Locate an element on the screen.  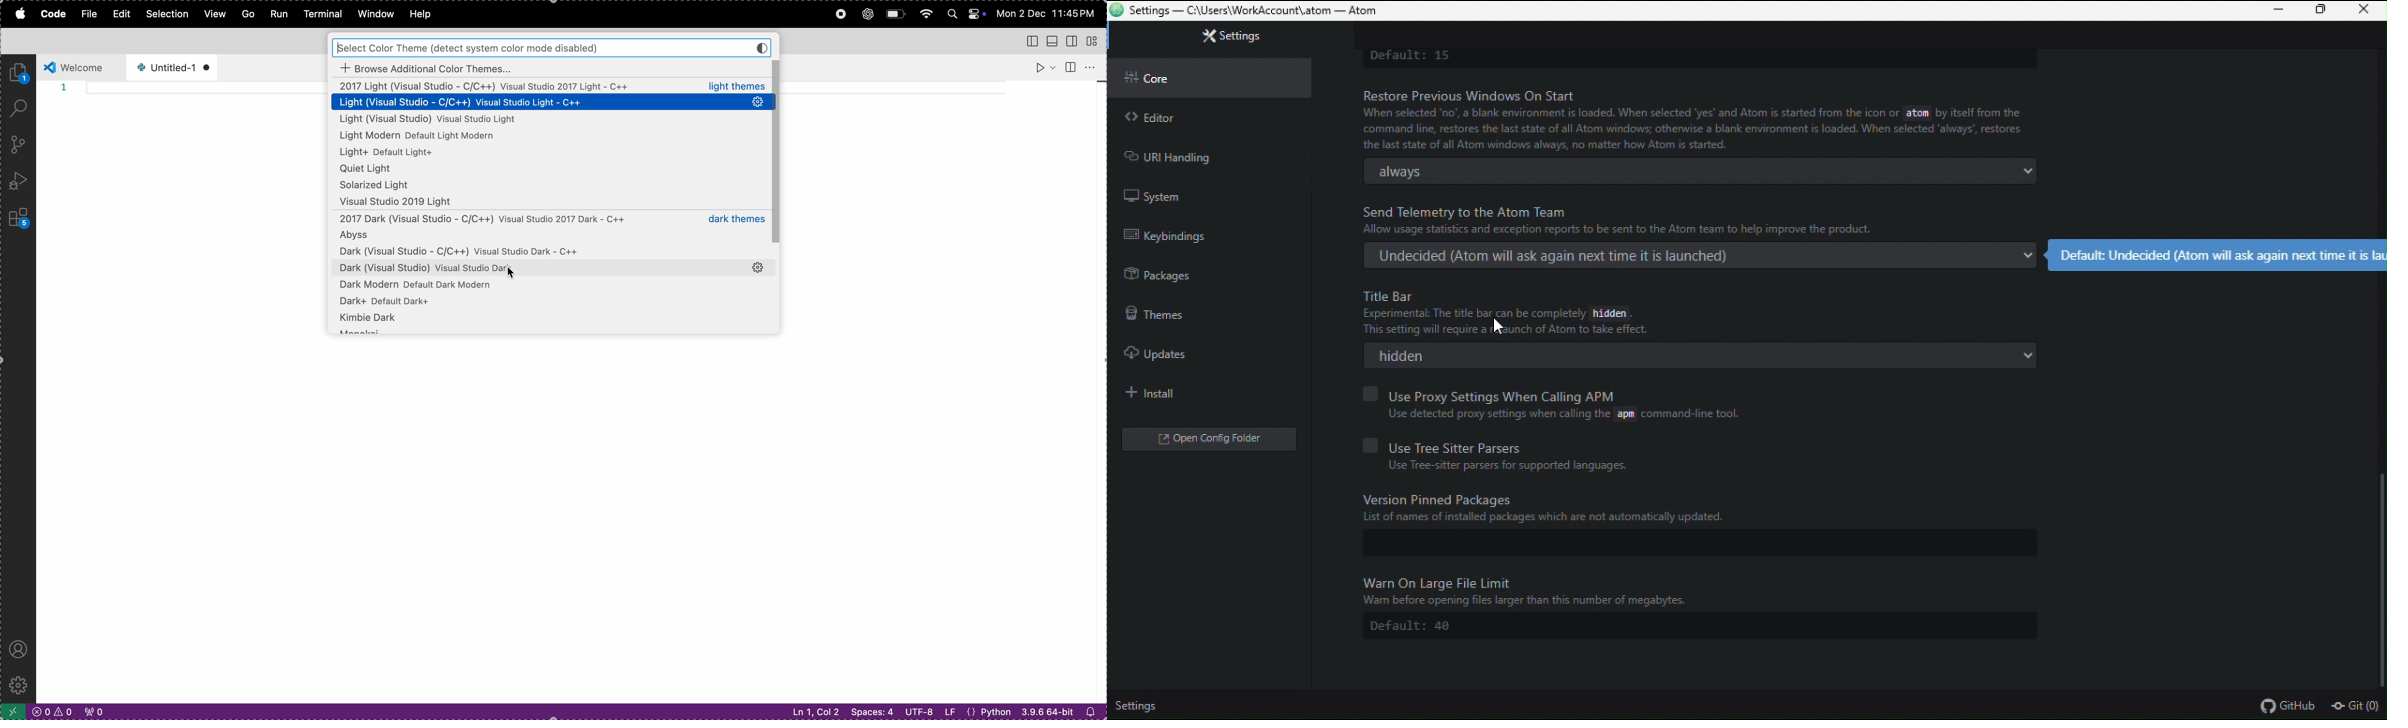
explorer is located at coordinates (20, 72).